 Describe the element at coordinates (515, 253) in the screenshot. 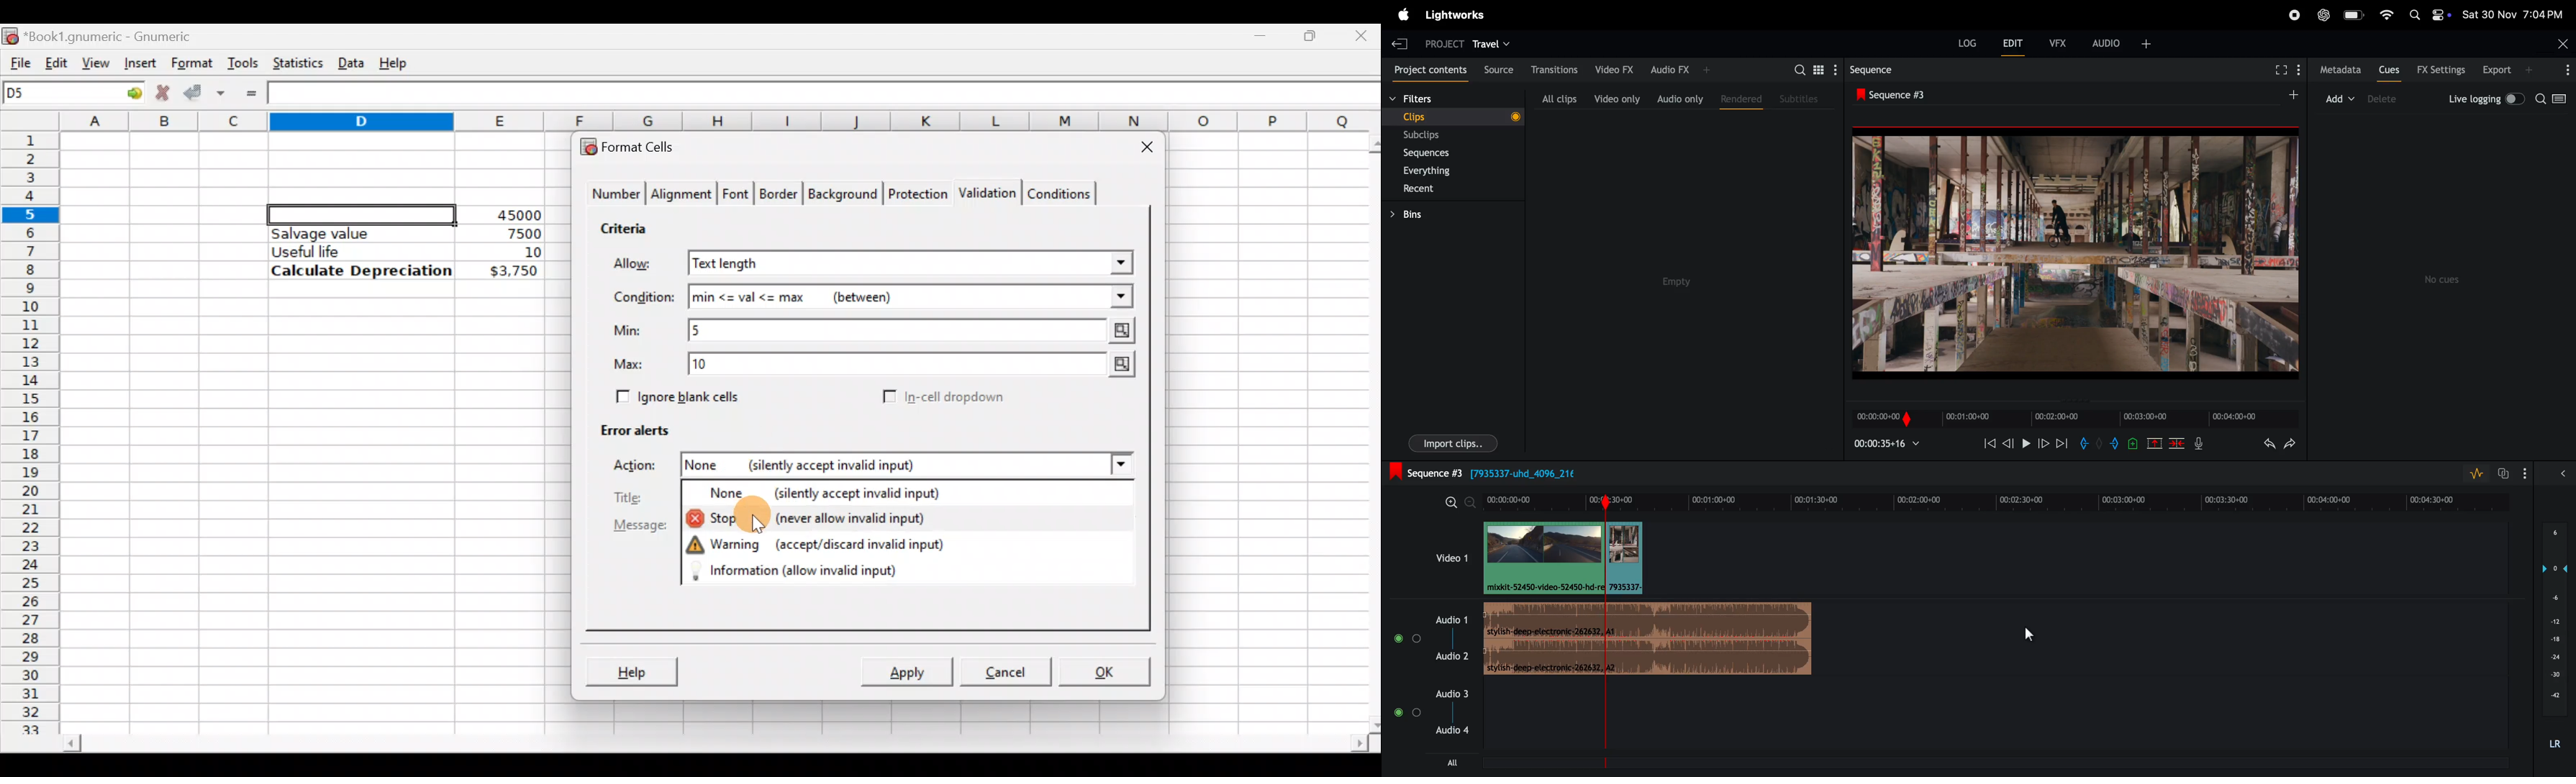

I see `10` at that location.